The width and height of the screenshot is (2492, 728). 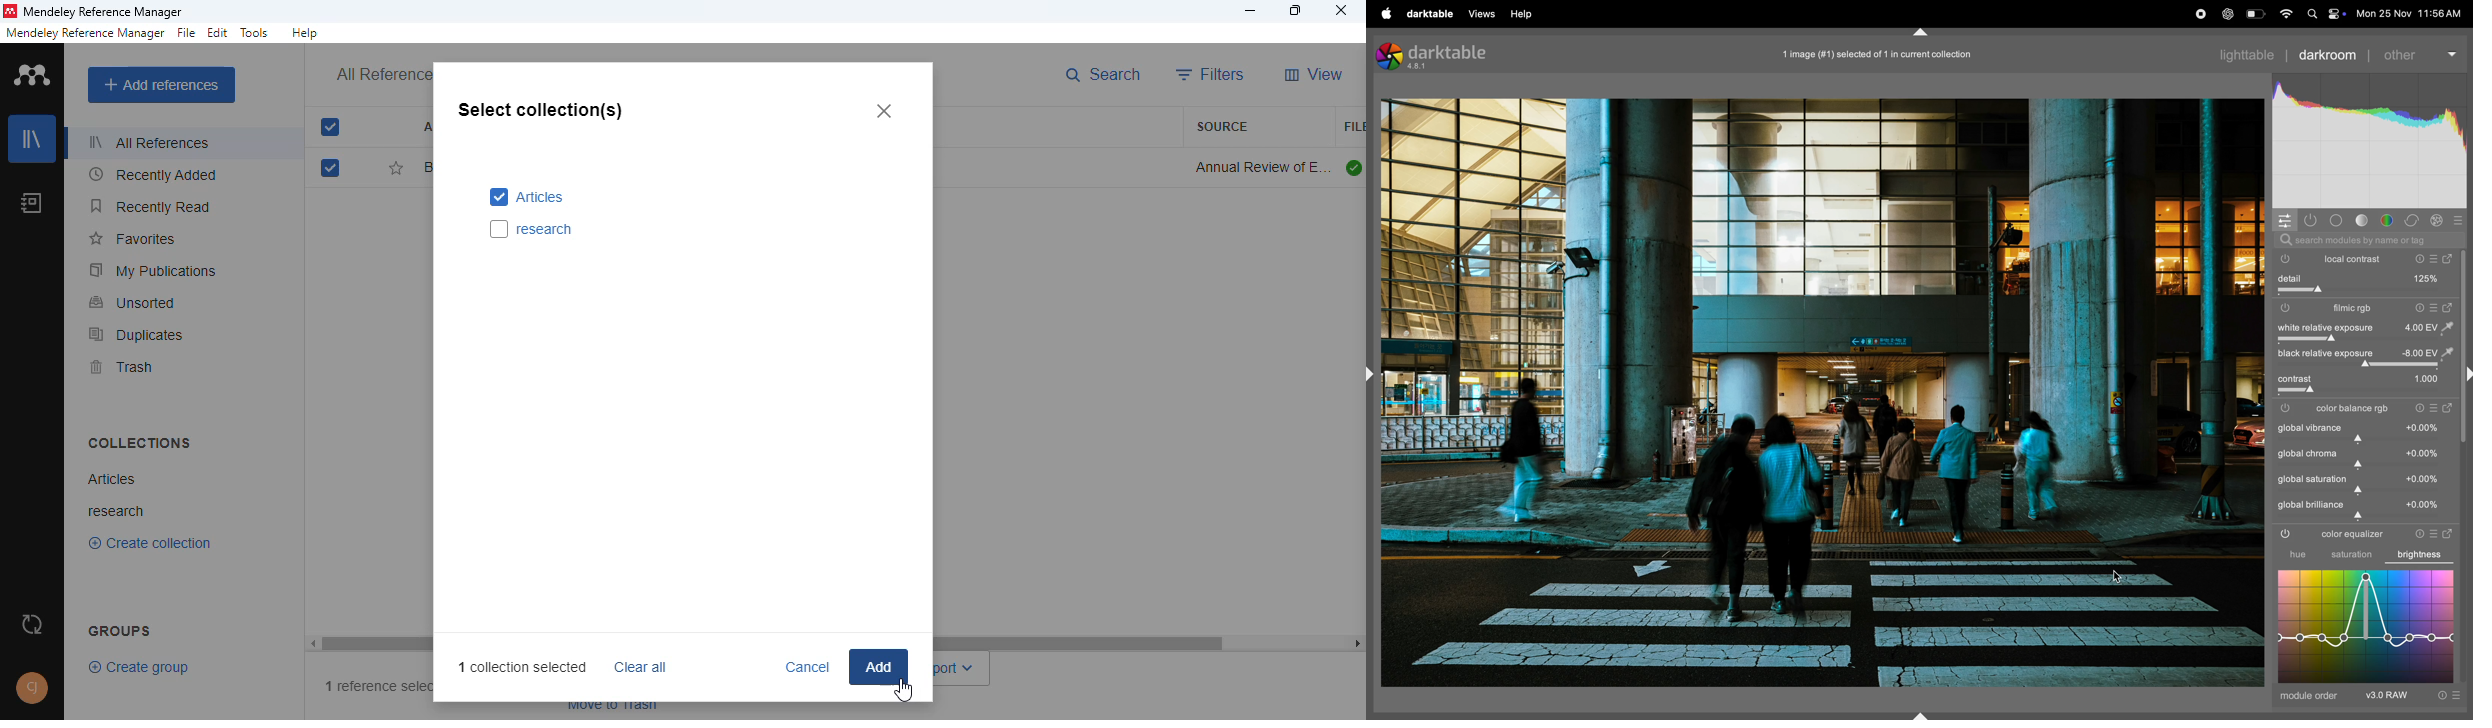 What do you see at coordinates (2450, 532) in the screenshot?
I see `open window` at bounding box center [2450, 532].